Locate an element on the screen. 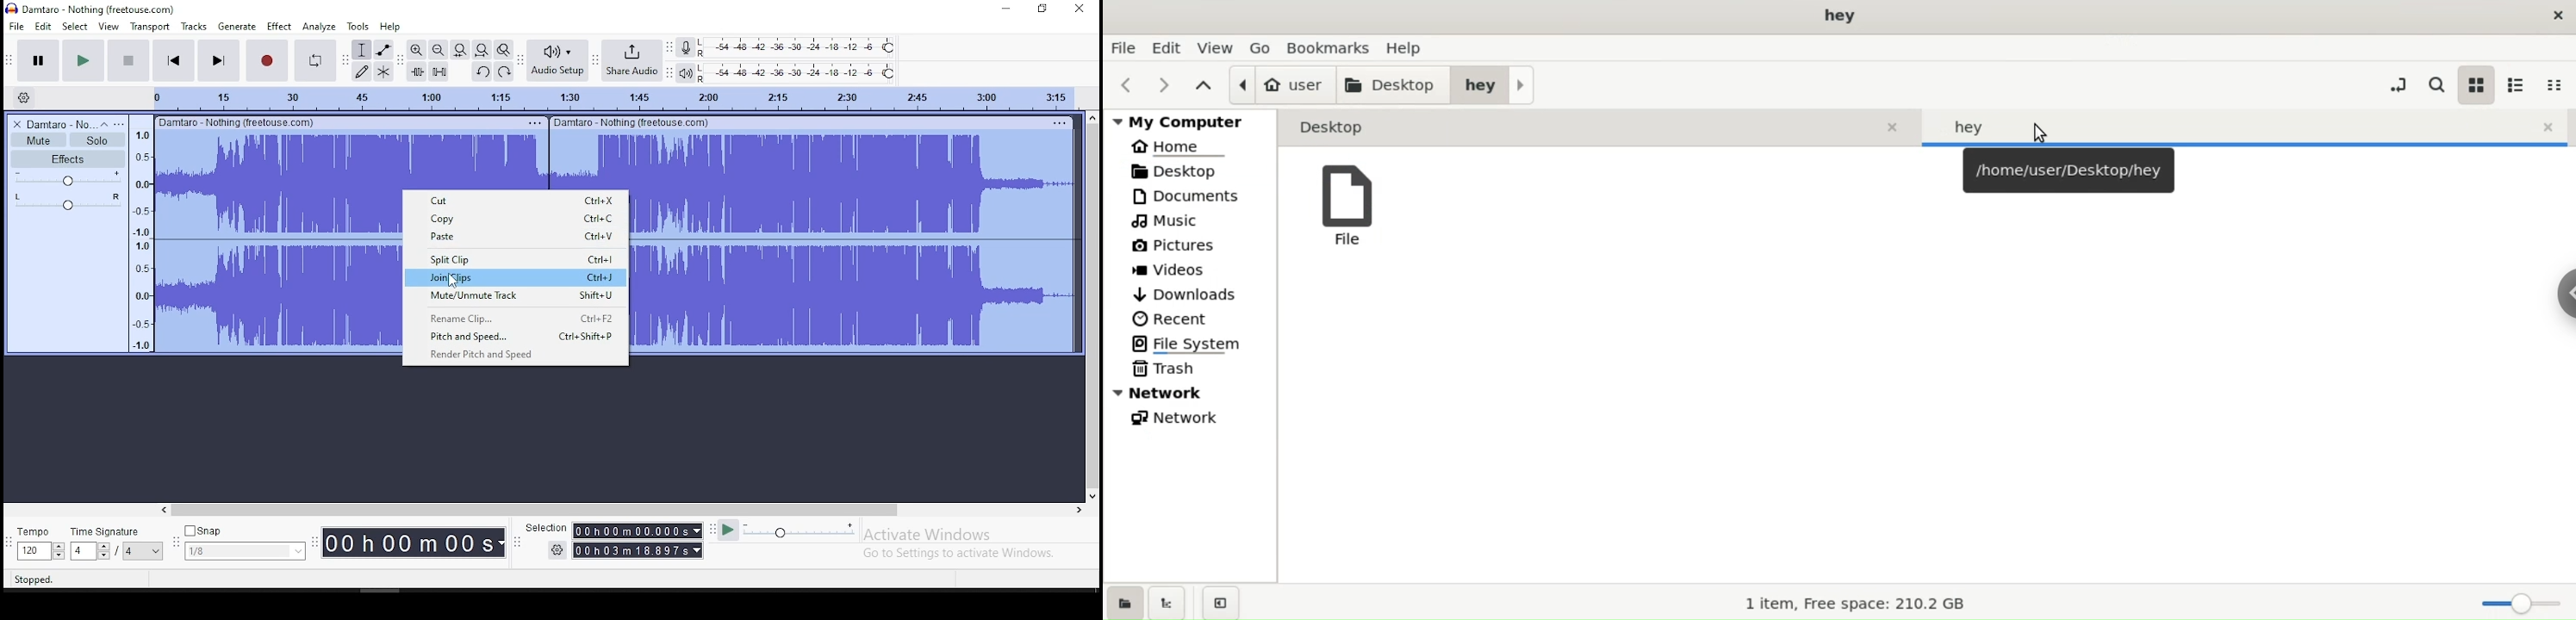 This screenshot has width=2576, height=644. help is located at coordinates (1411, 48).